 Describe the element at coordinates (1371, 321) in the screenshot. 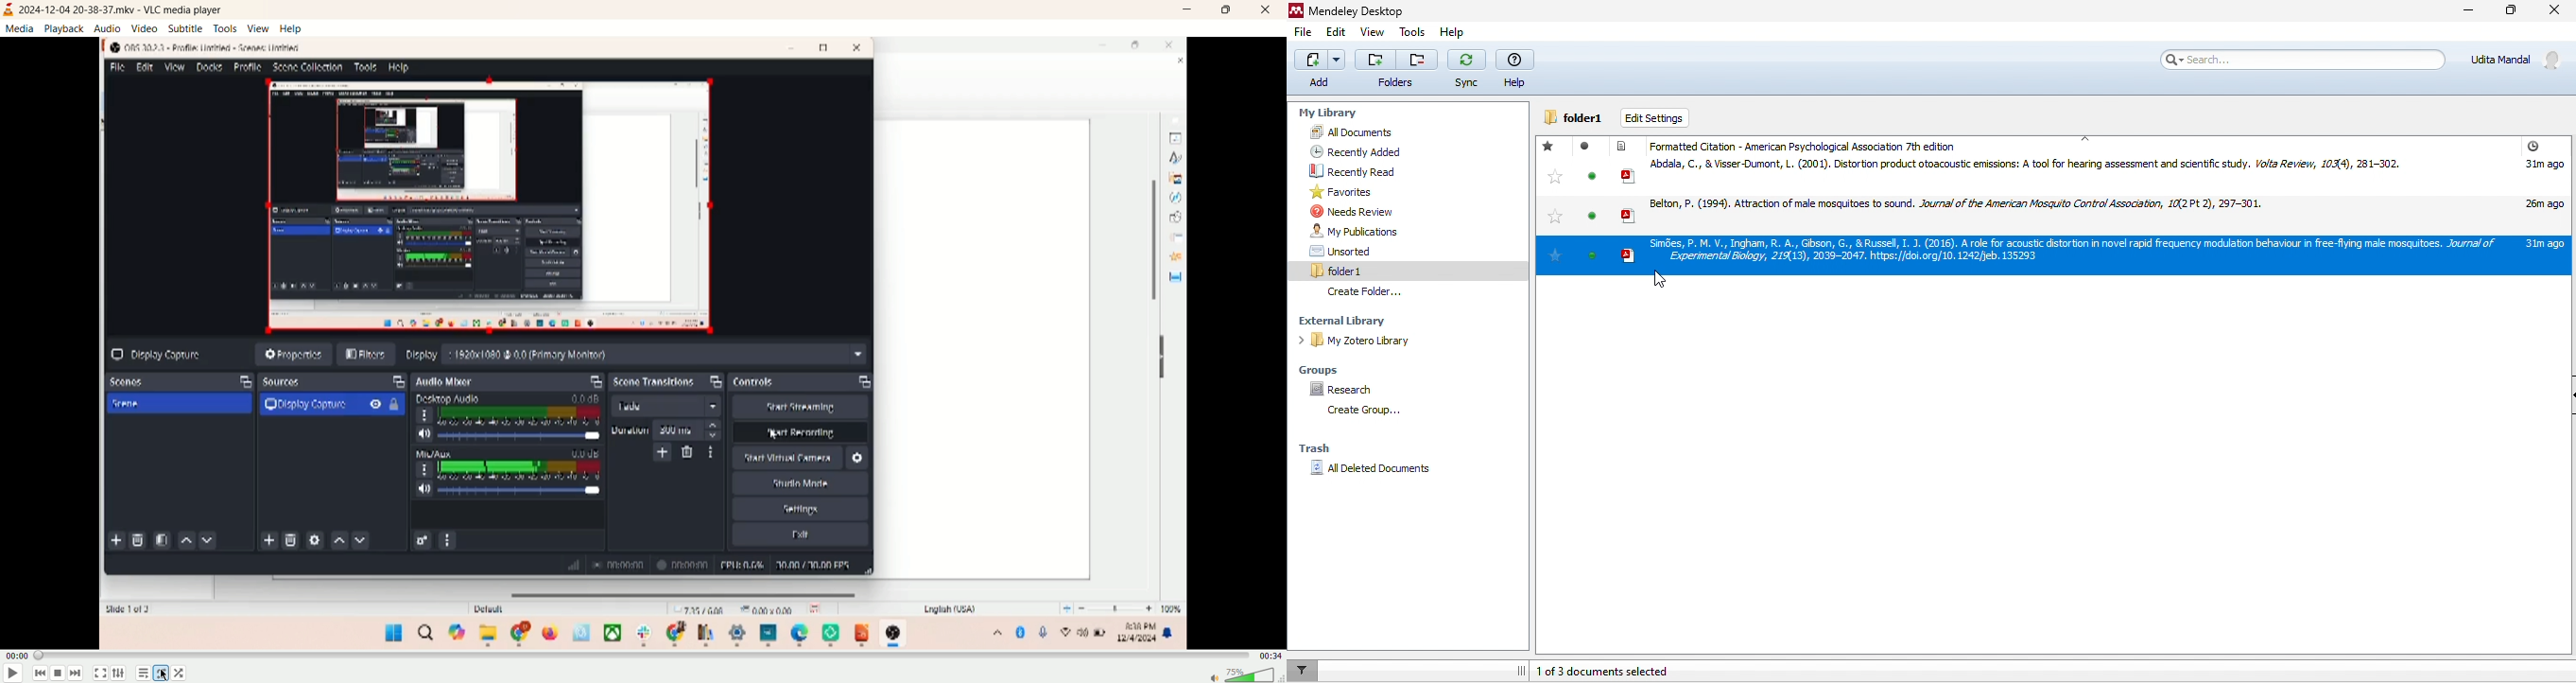

I see `external library` at that location.